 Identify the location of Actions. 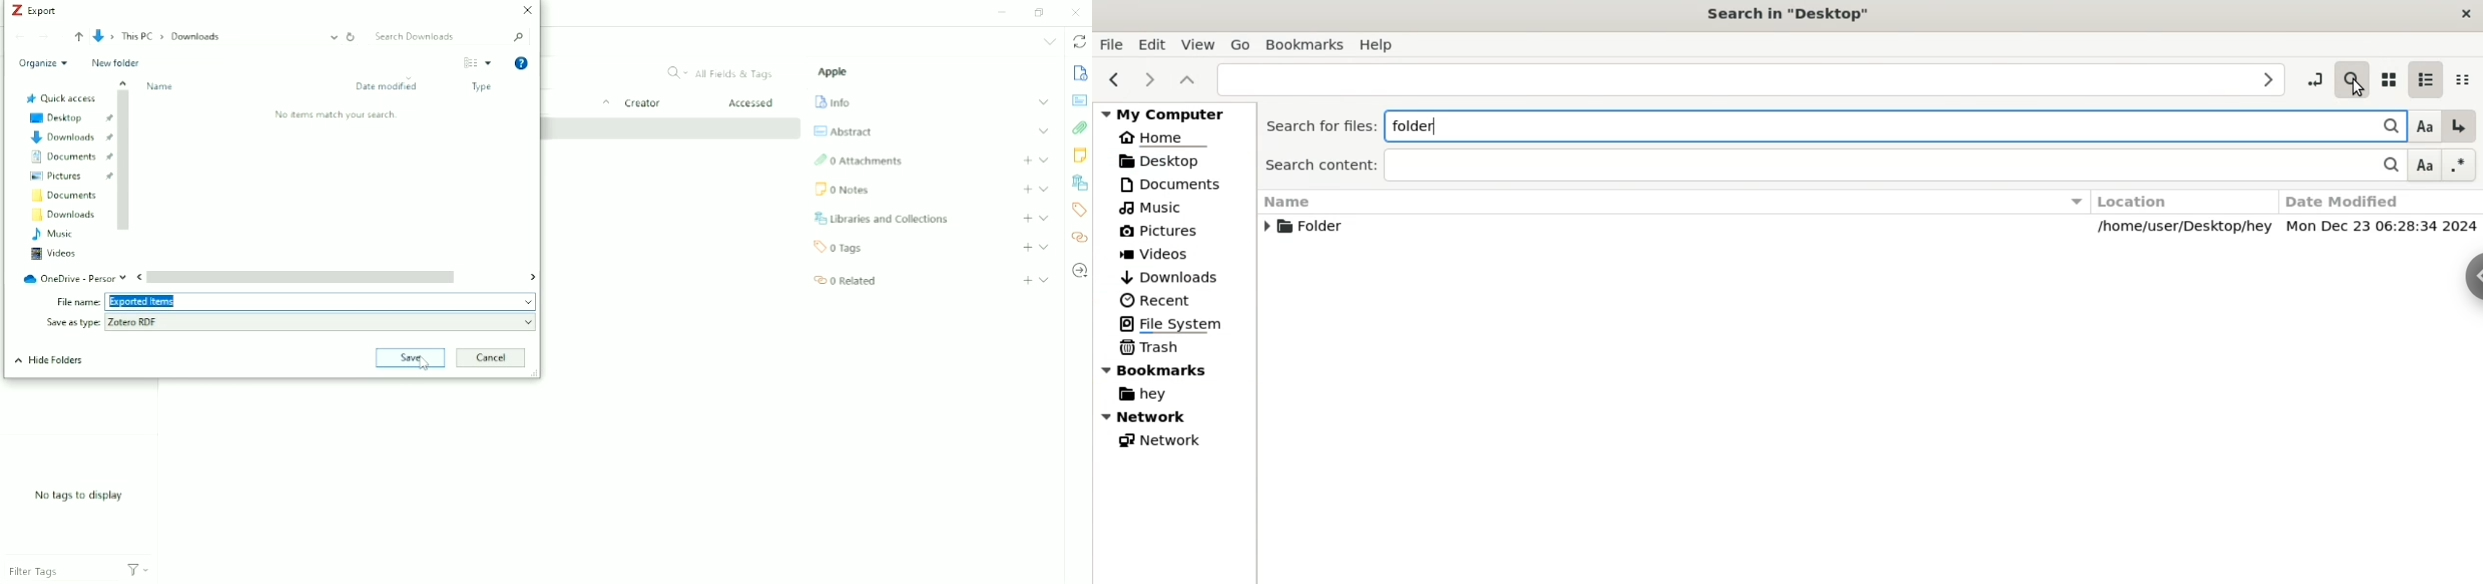
(138, 573).